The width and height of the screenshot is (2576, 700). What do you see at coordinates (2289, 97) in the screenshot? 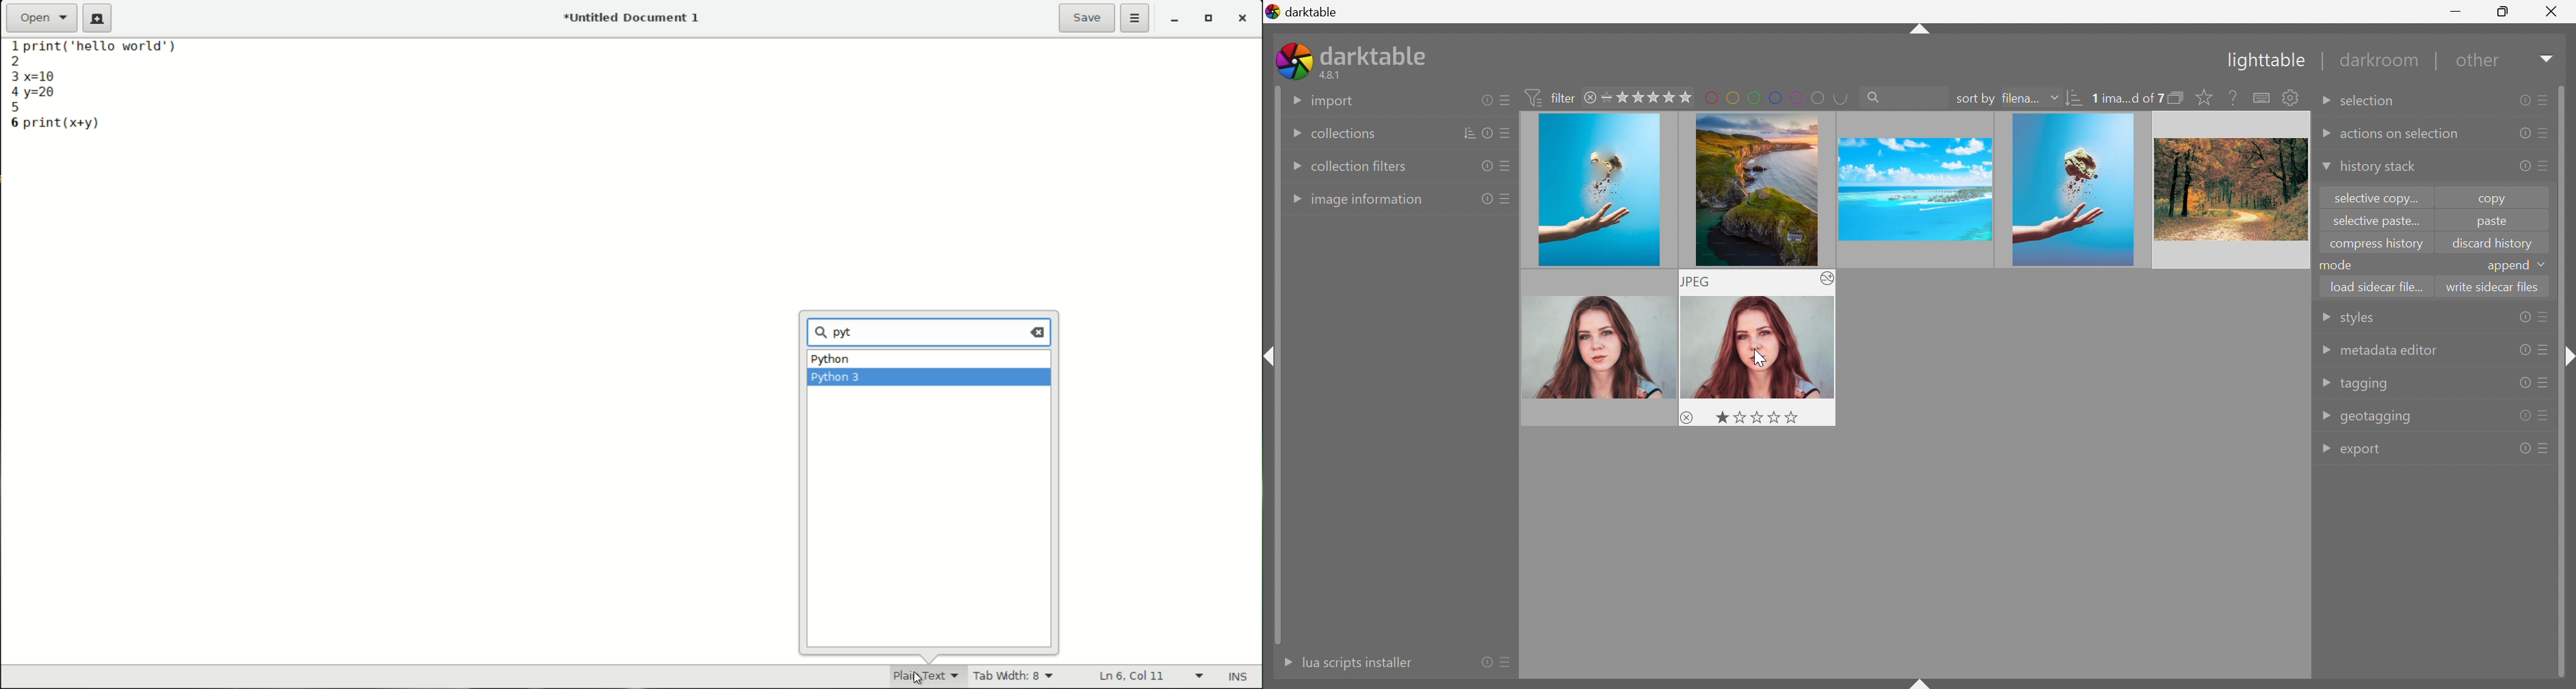
I see `show global preference` at bounding box center [2289, 97].